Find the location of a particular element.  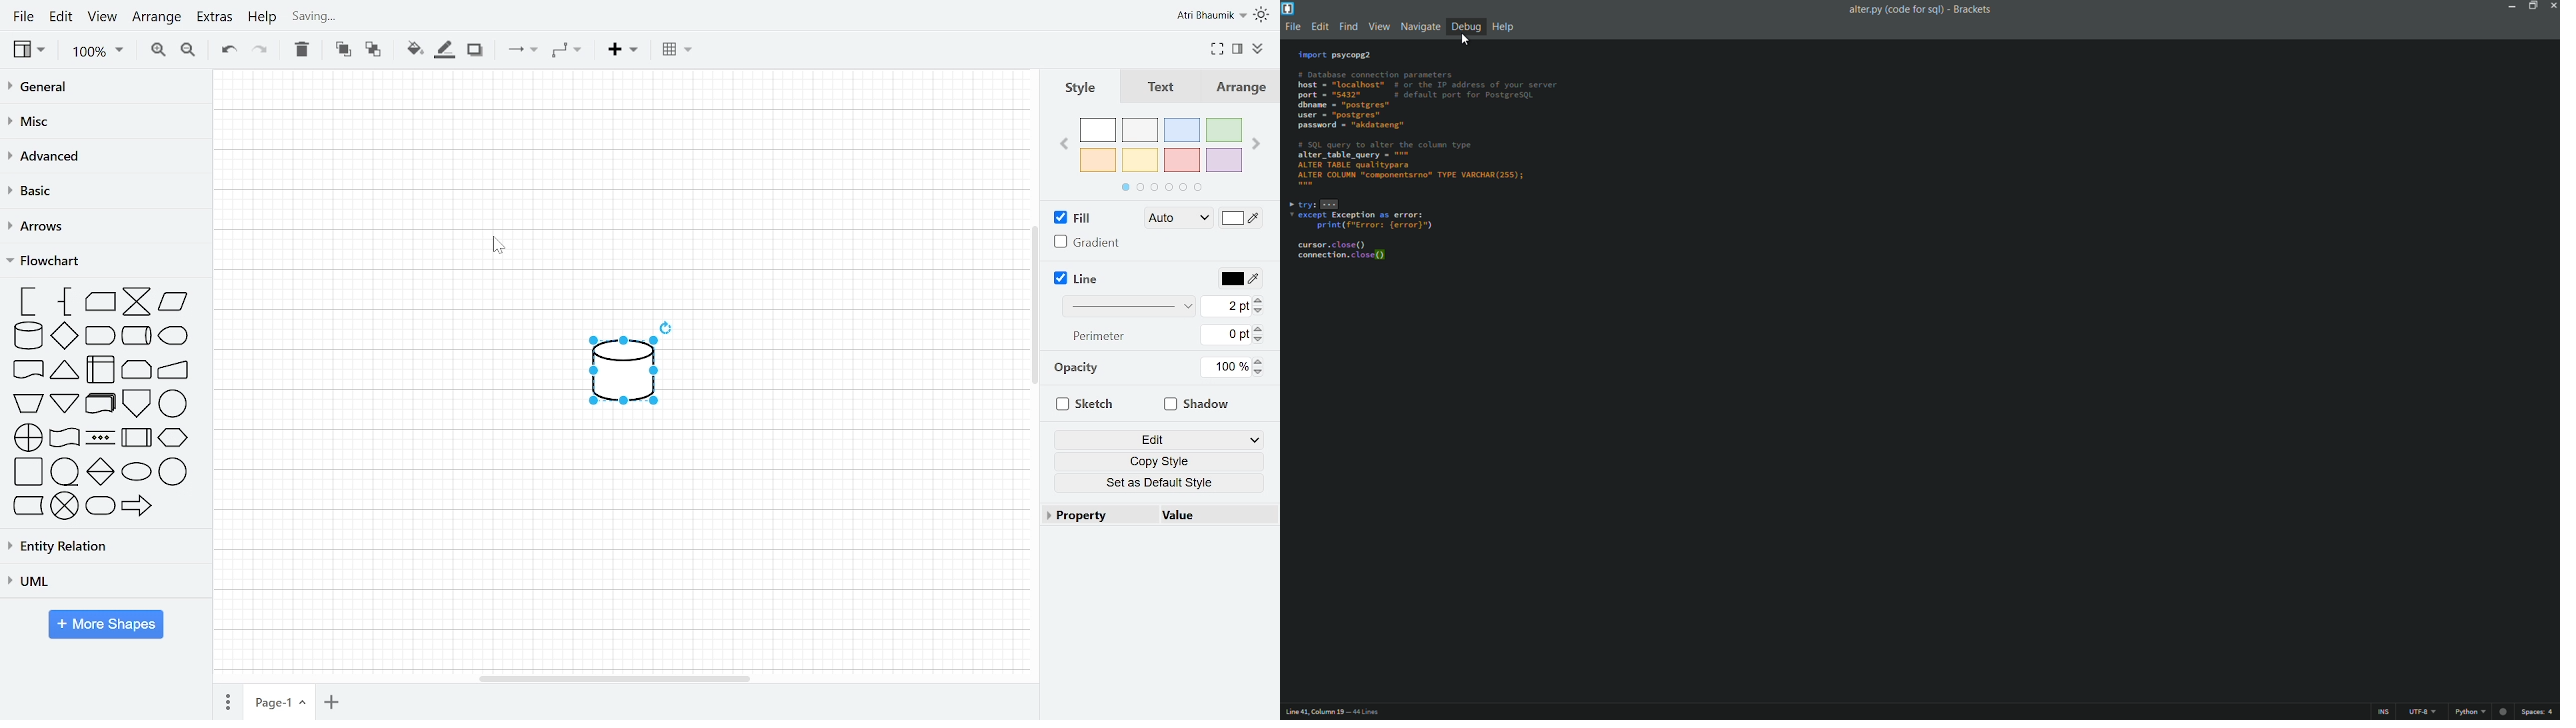

Zoom is located at coordinates (96, 52).